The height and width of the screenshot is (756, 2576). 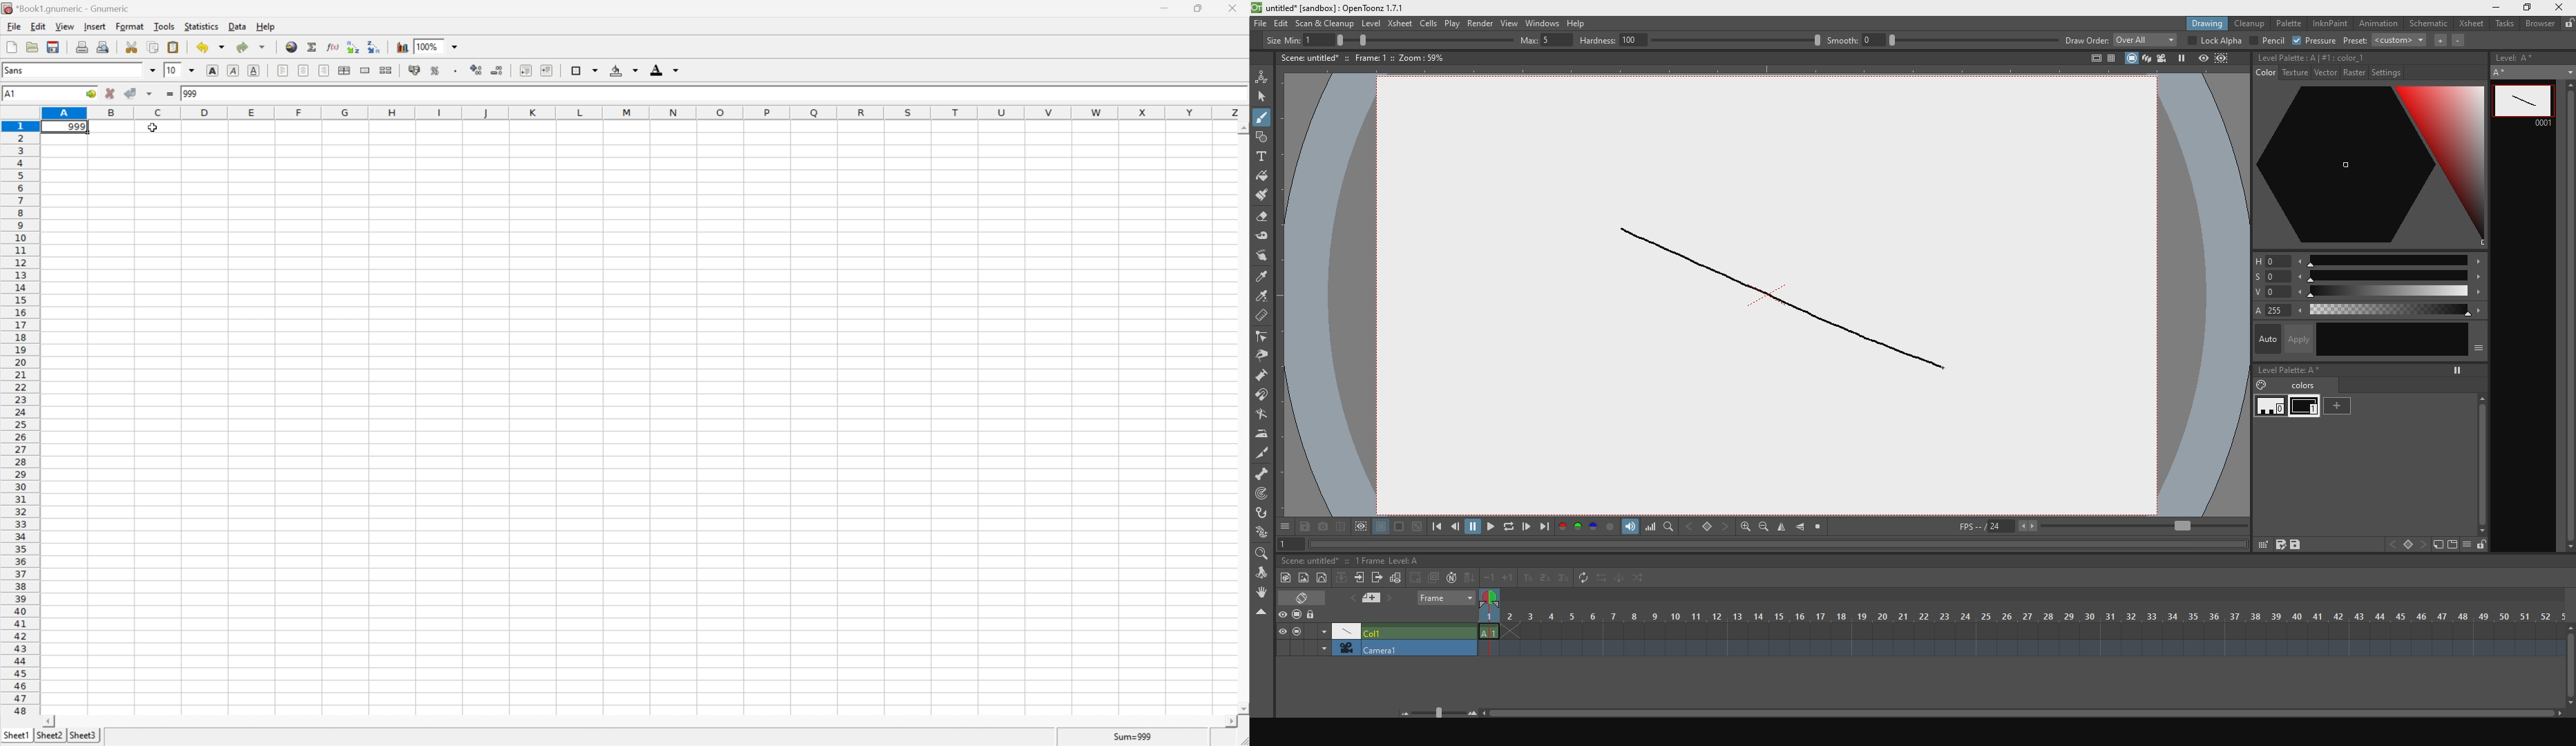 I want to click on icon, so click(x=2451, y=544).